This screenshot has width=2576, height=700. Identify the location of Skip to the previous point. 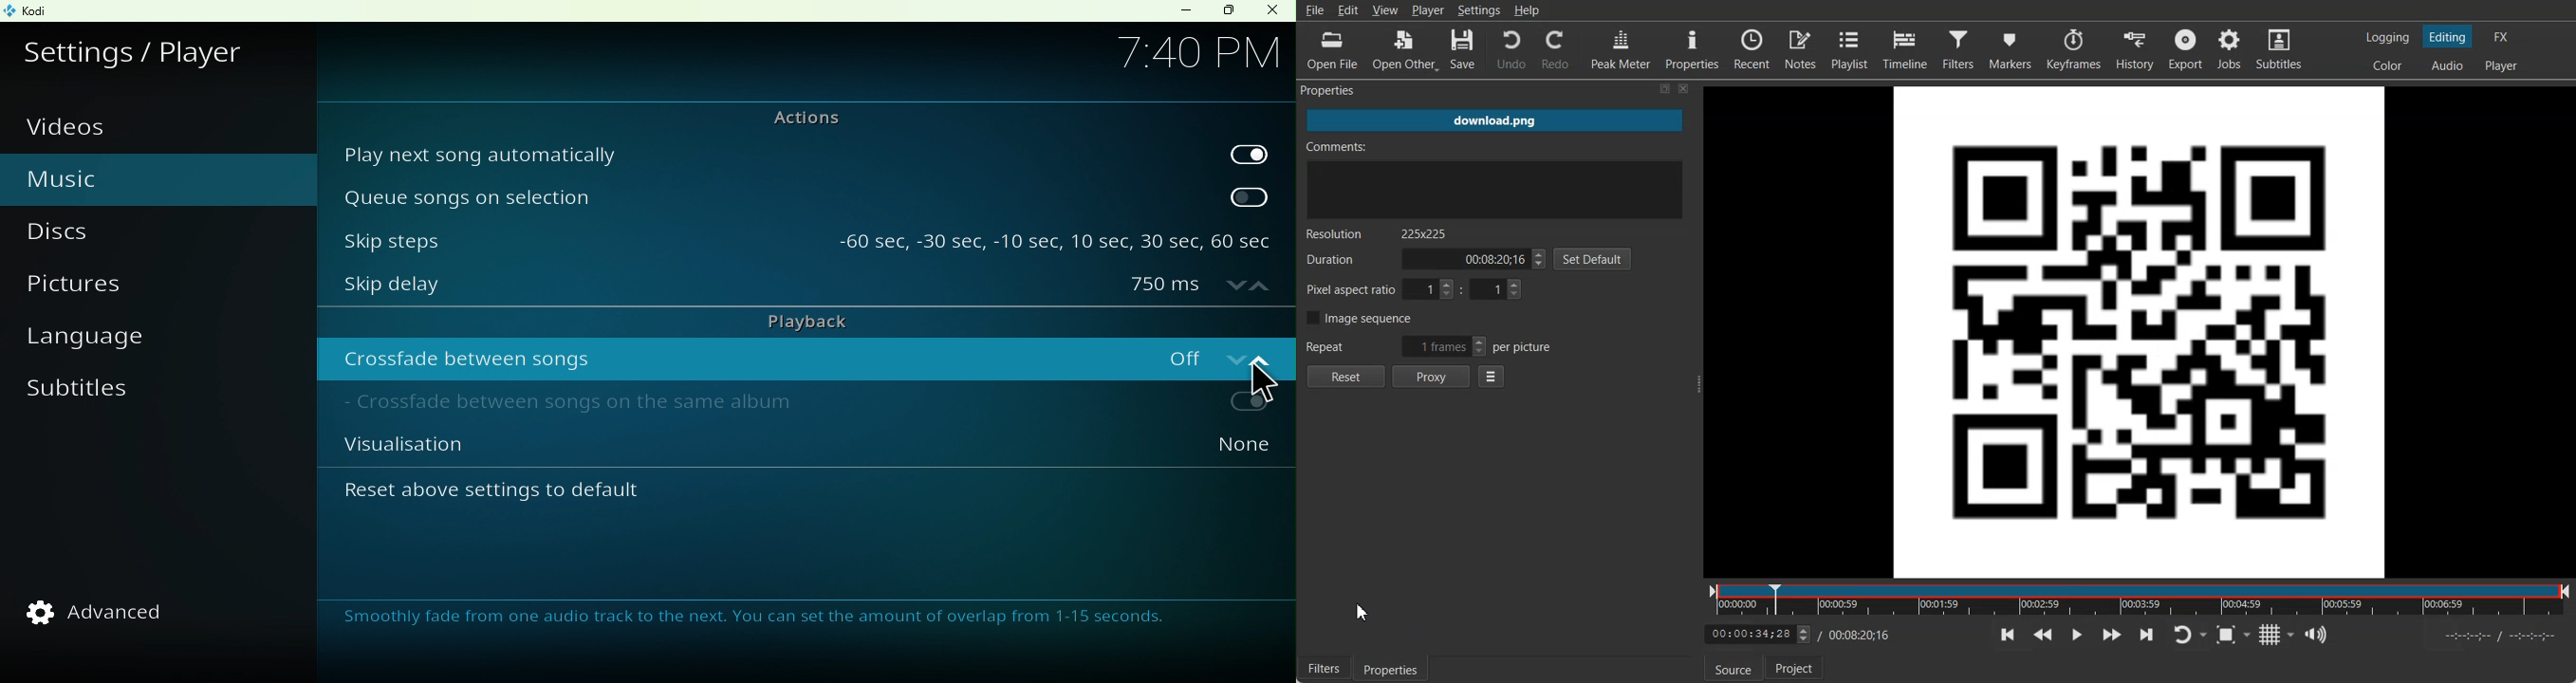
(2008, 635).